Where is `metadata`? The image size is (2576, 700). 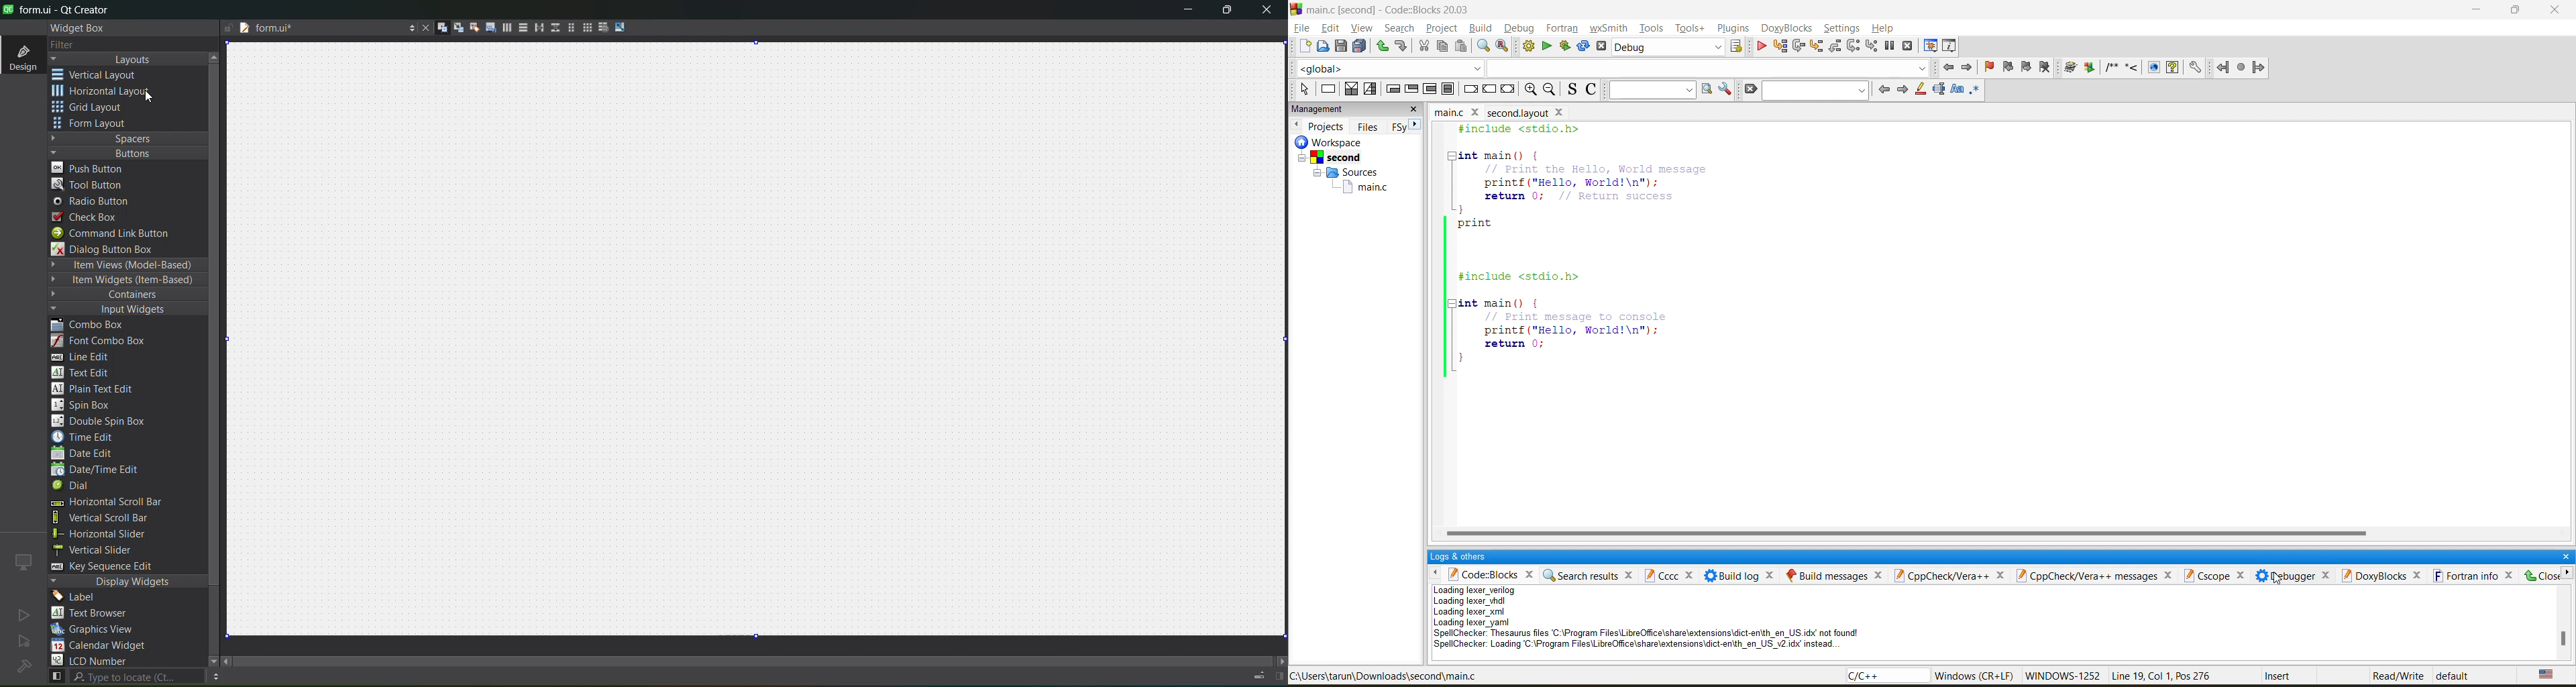 metadata is located at coordinates (2208, 677).